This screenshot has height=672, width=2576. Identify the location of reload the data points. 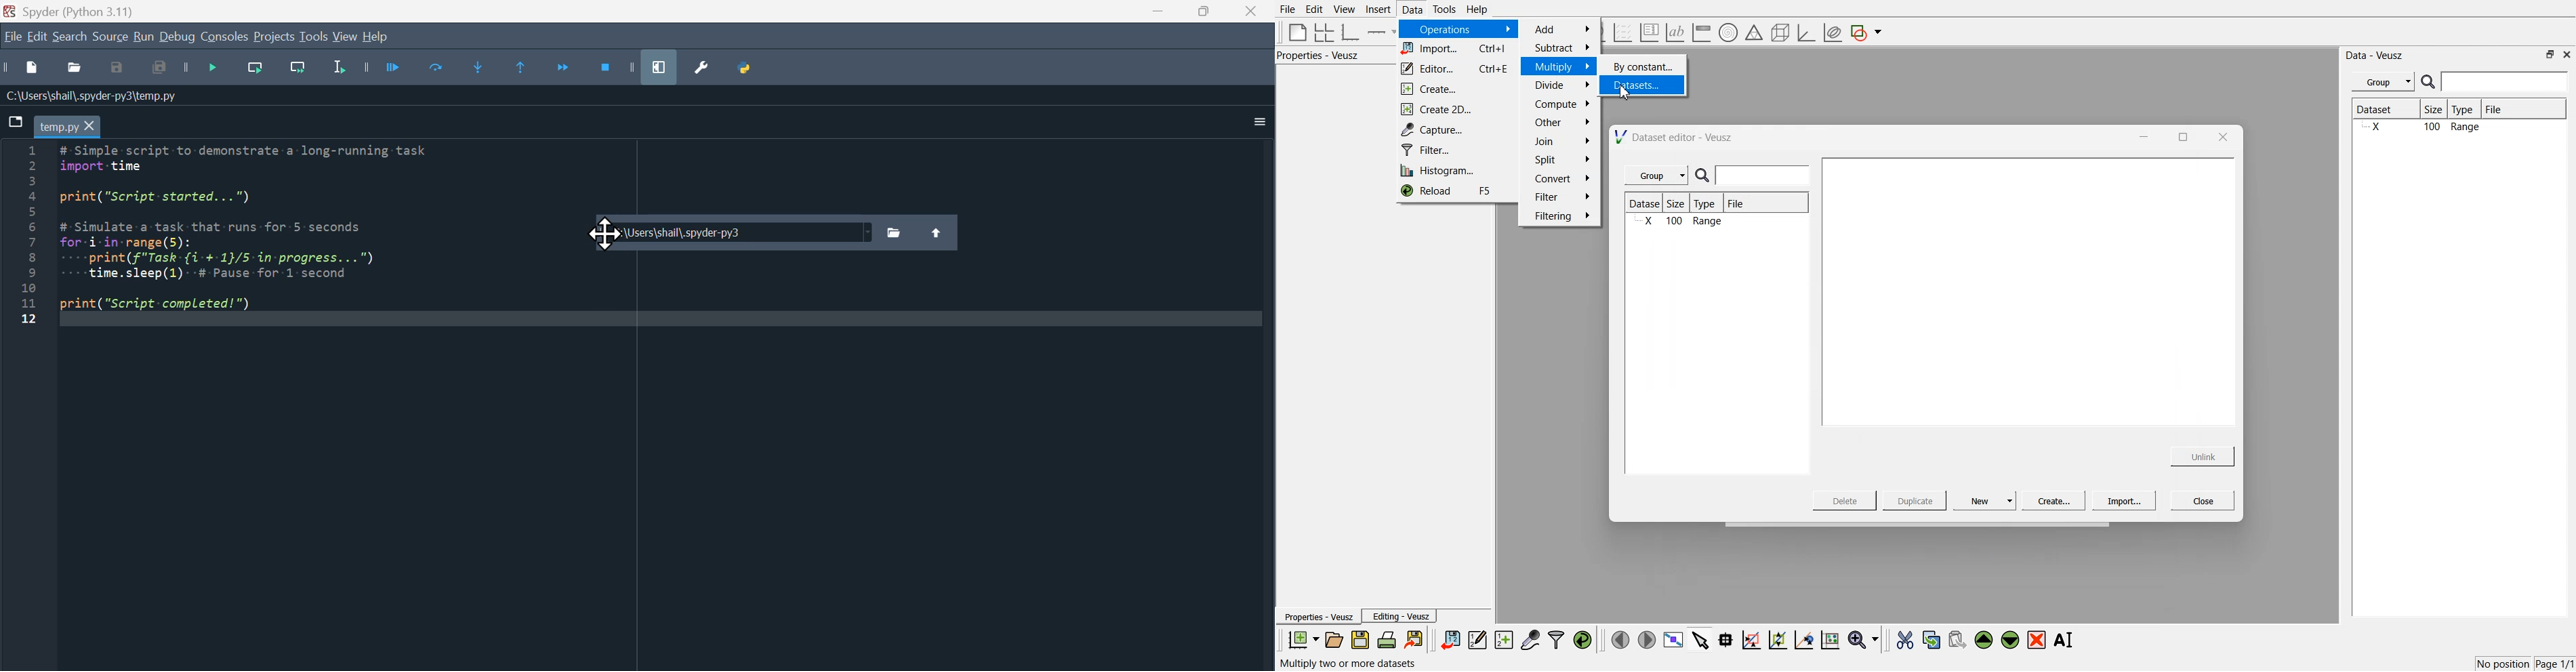
(1583, 640).